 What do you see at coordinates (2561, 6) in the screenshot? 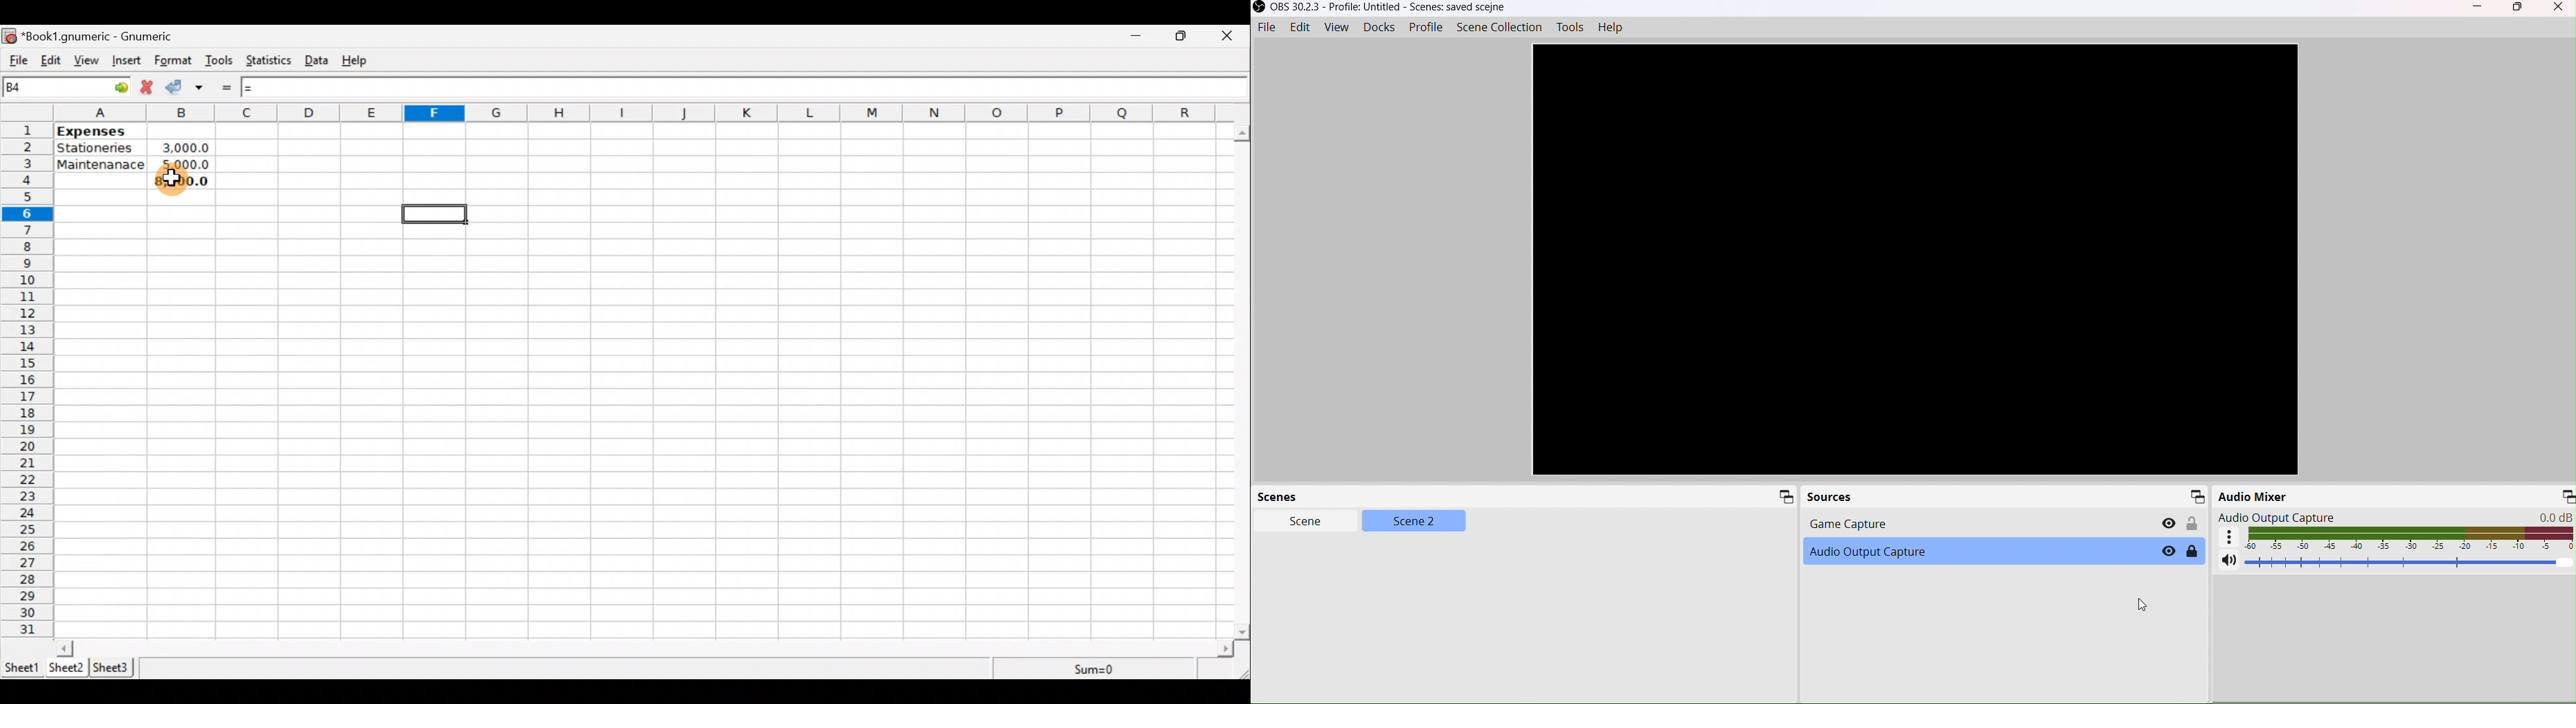
I see `Exit` at bounding box center [2561, 6].